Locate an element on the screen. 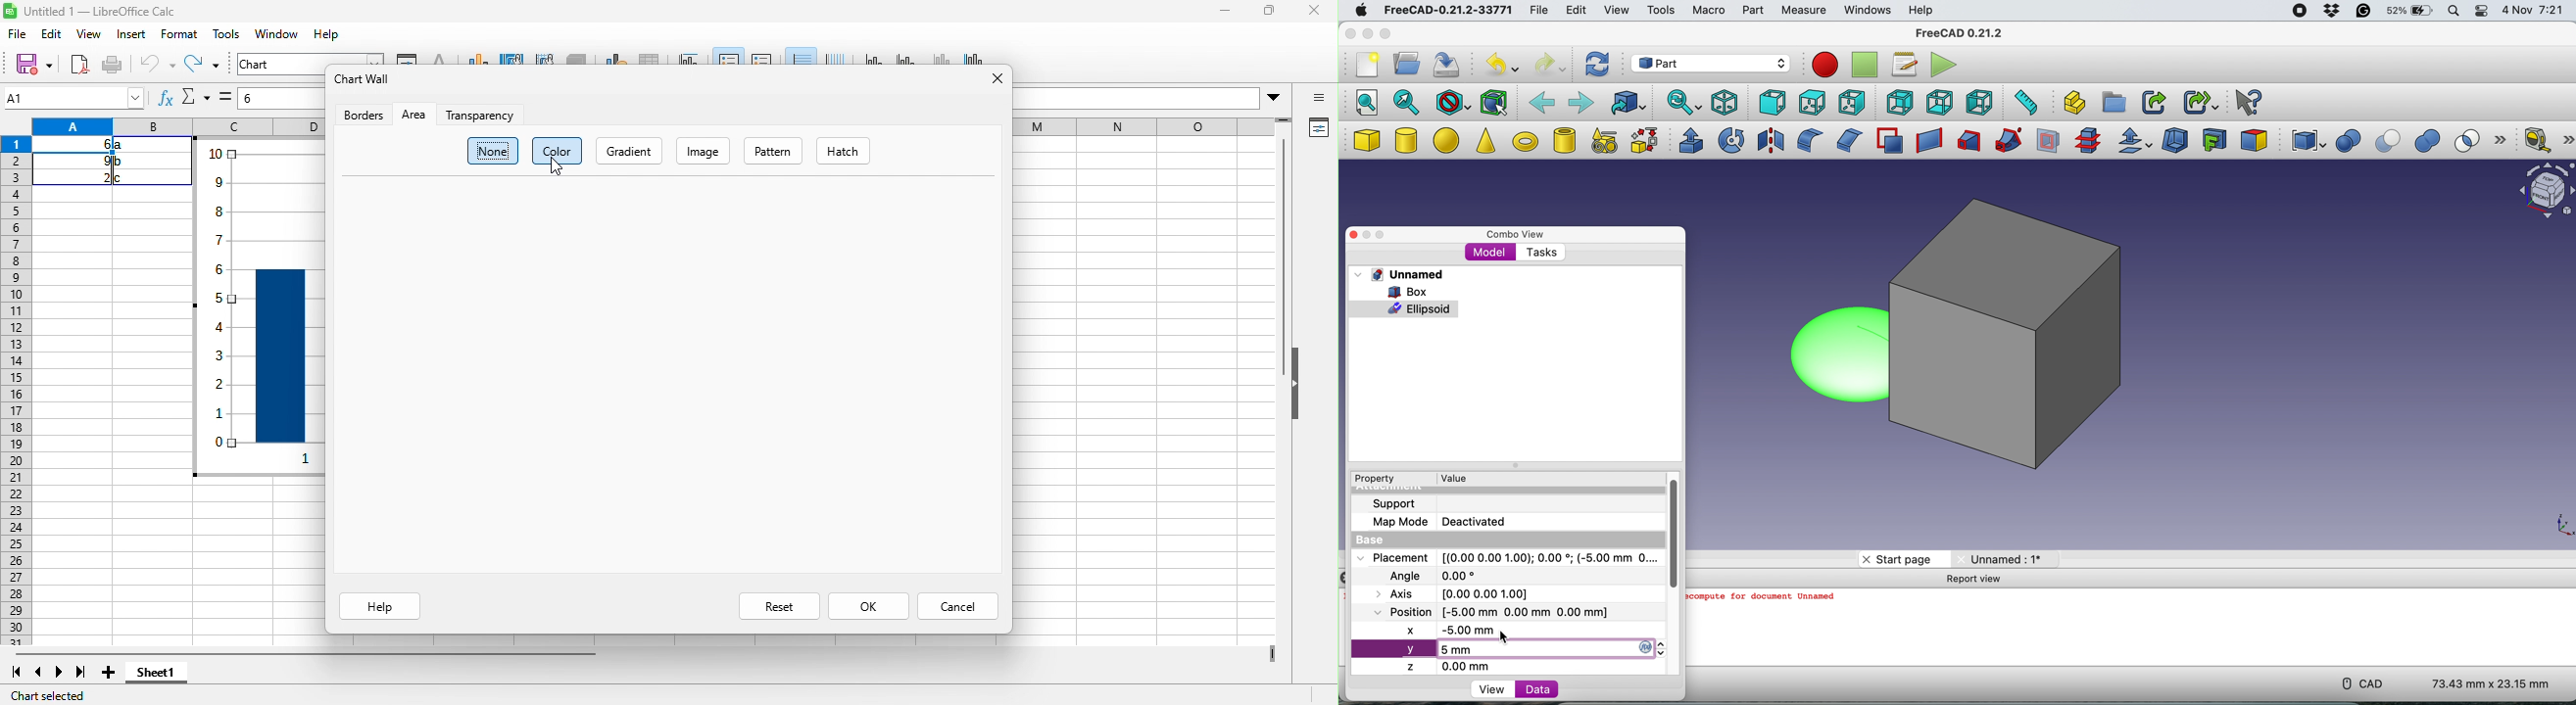 This screenshot has width=2576, height=728. column headings is located at coordinates (177, 126).